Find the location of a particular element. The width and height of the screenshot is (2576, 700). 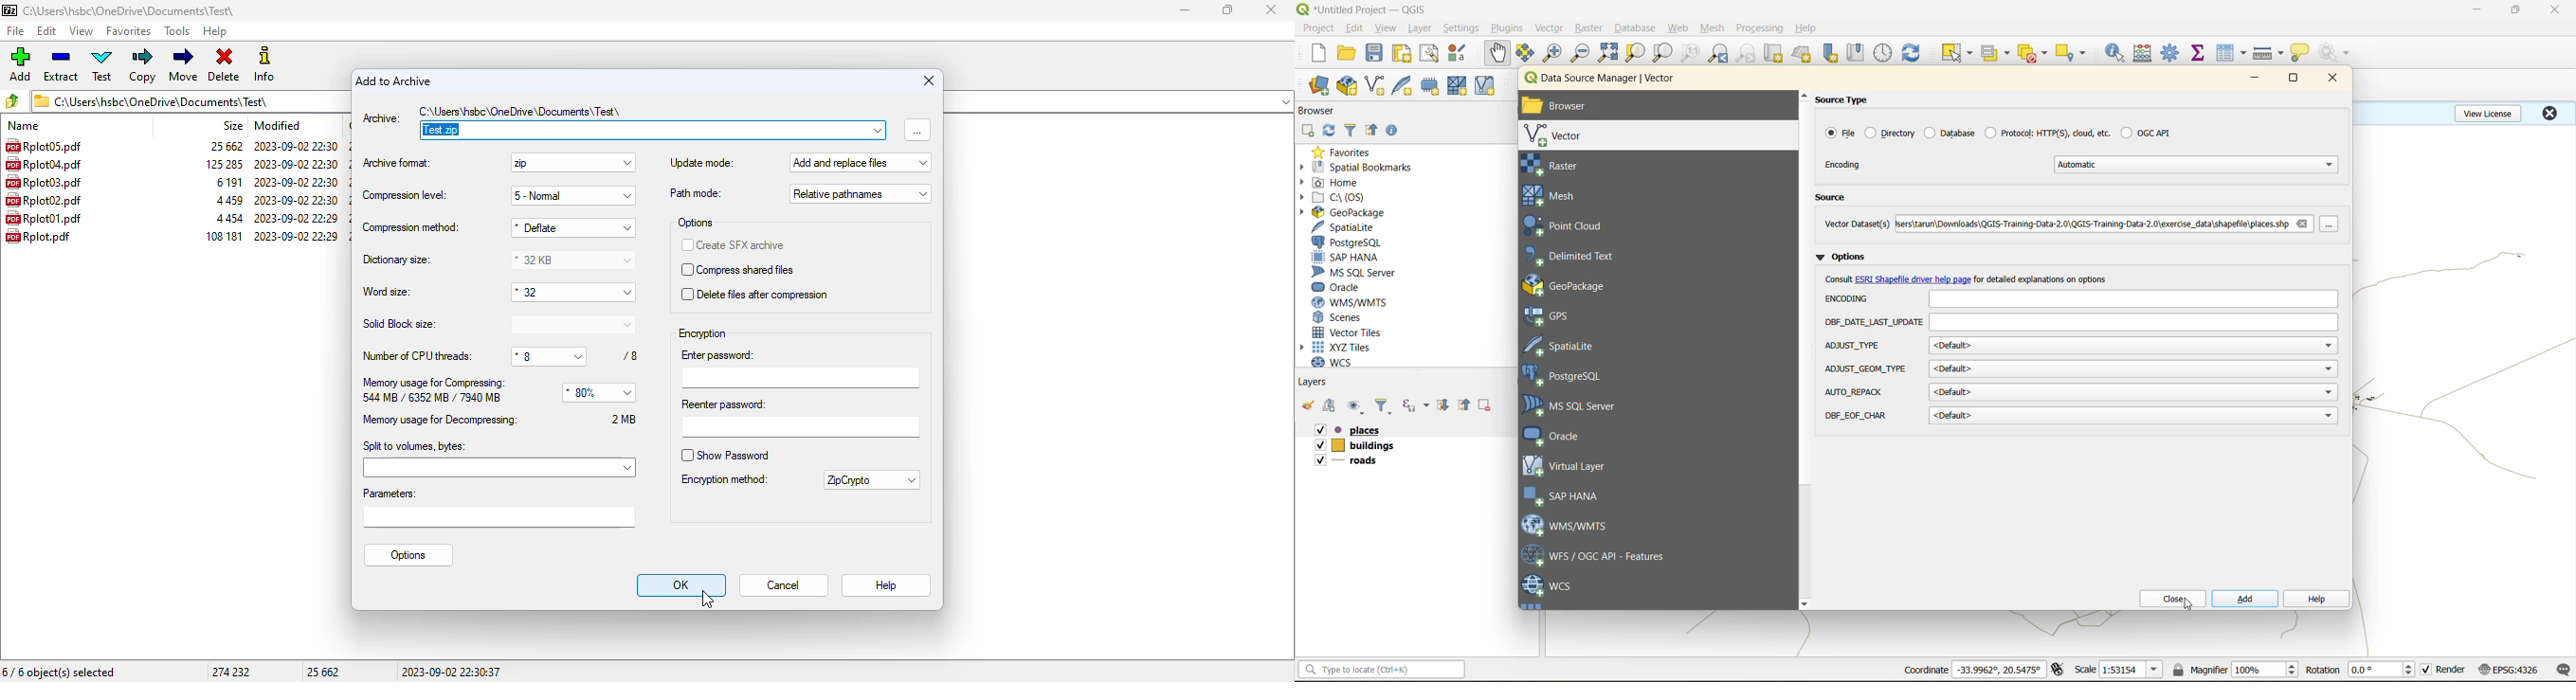

create SFX archive is located at coordinates (734, 245).